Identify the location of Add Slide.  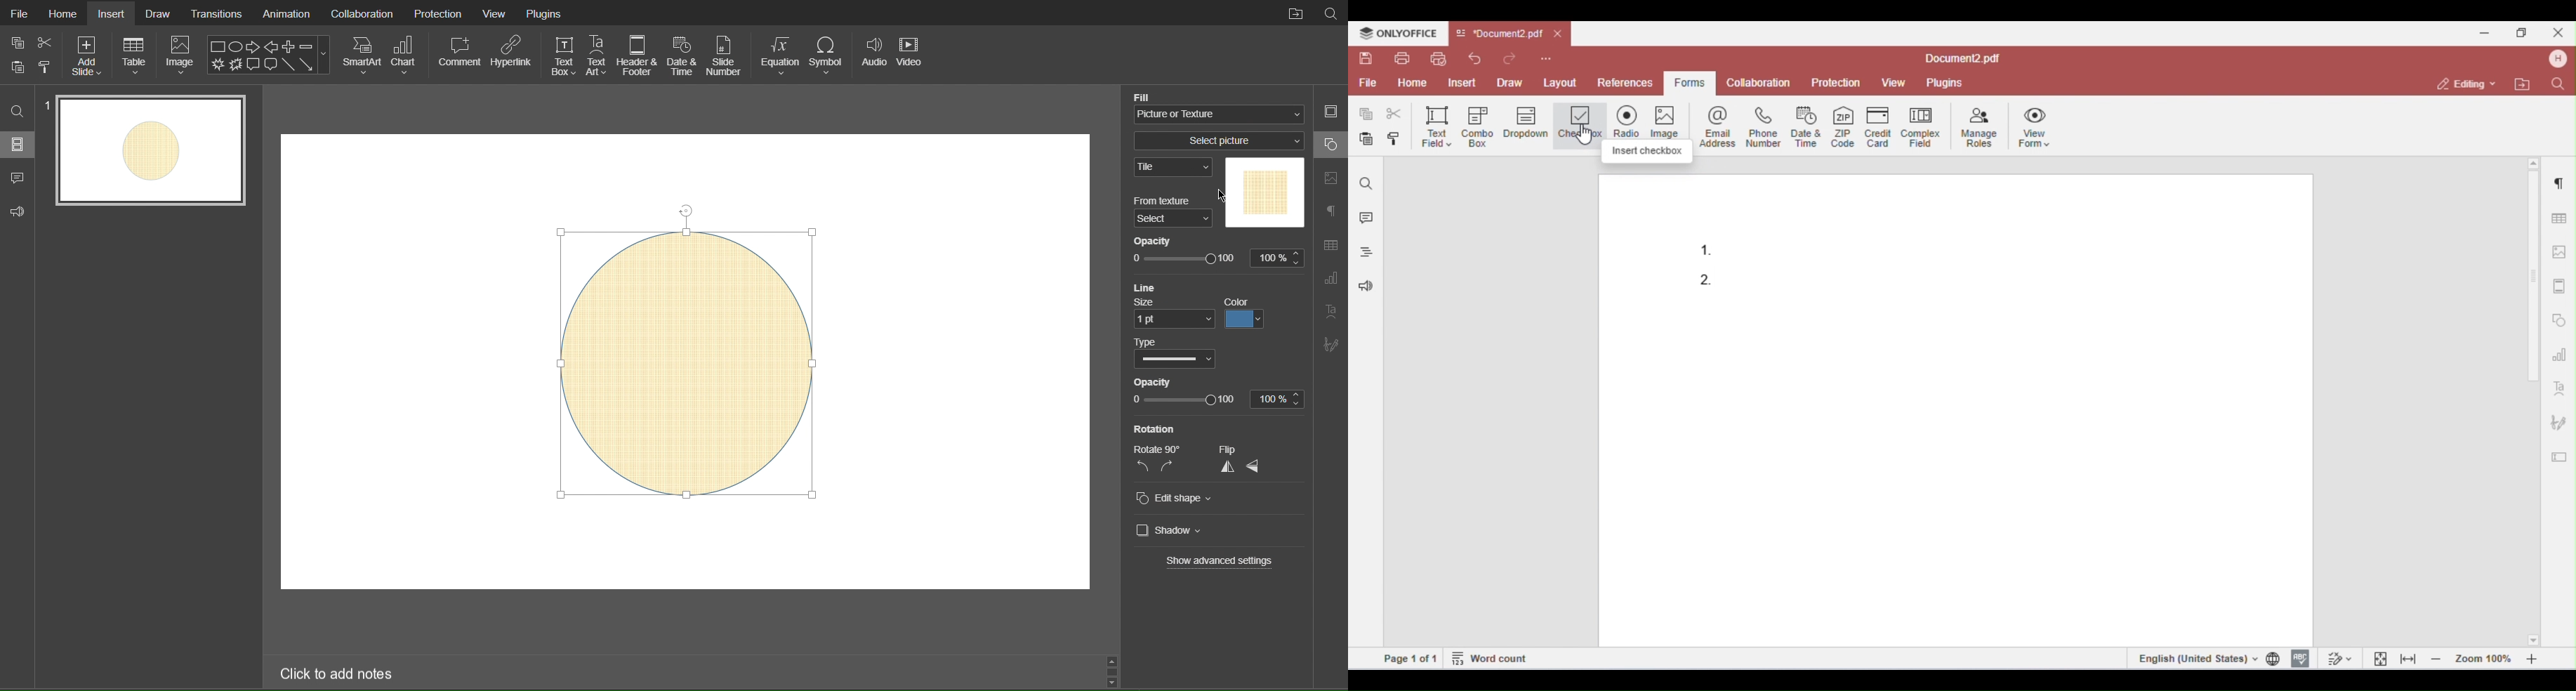
(86, 55).